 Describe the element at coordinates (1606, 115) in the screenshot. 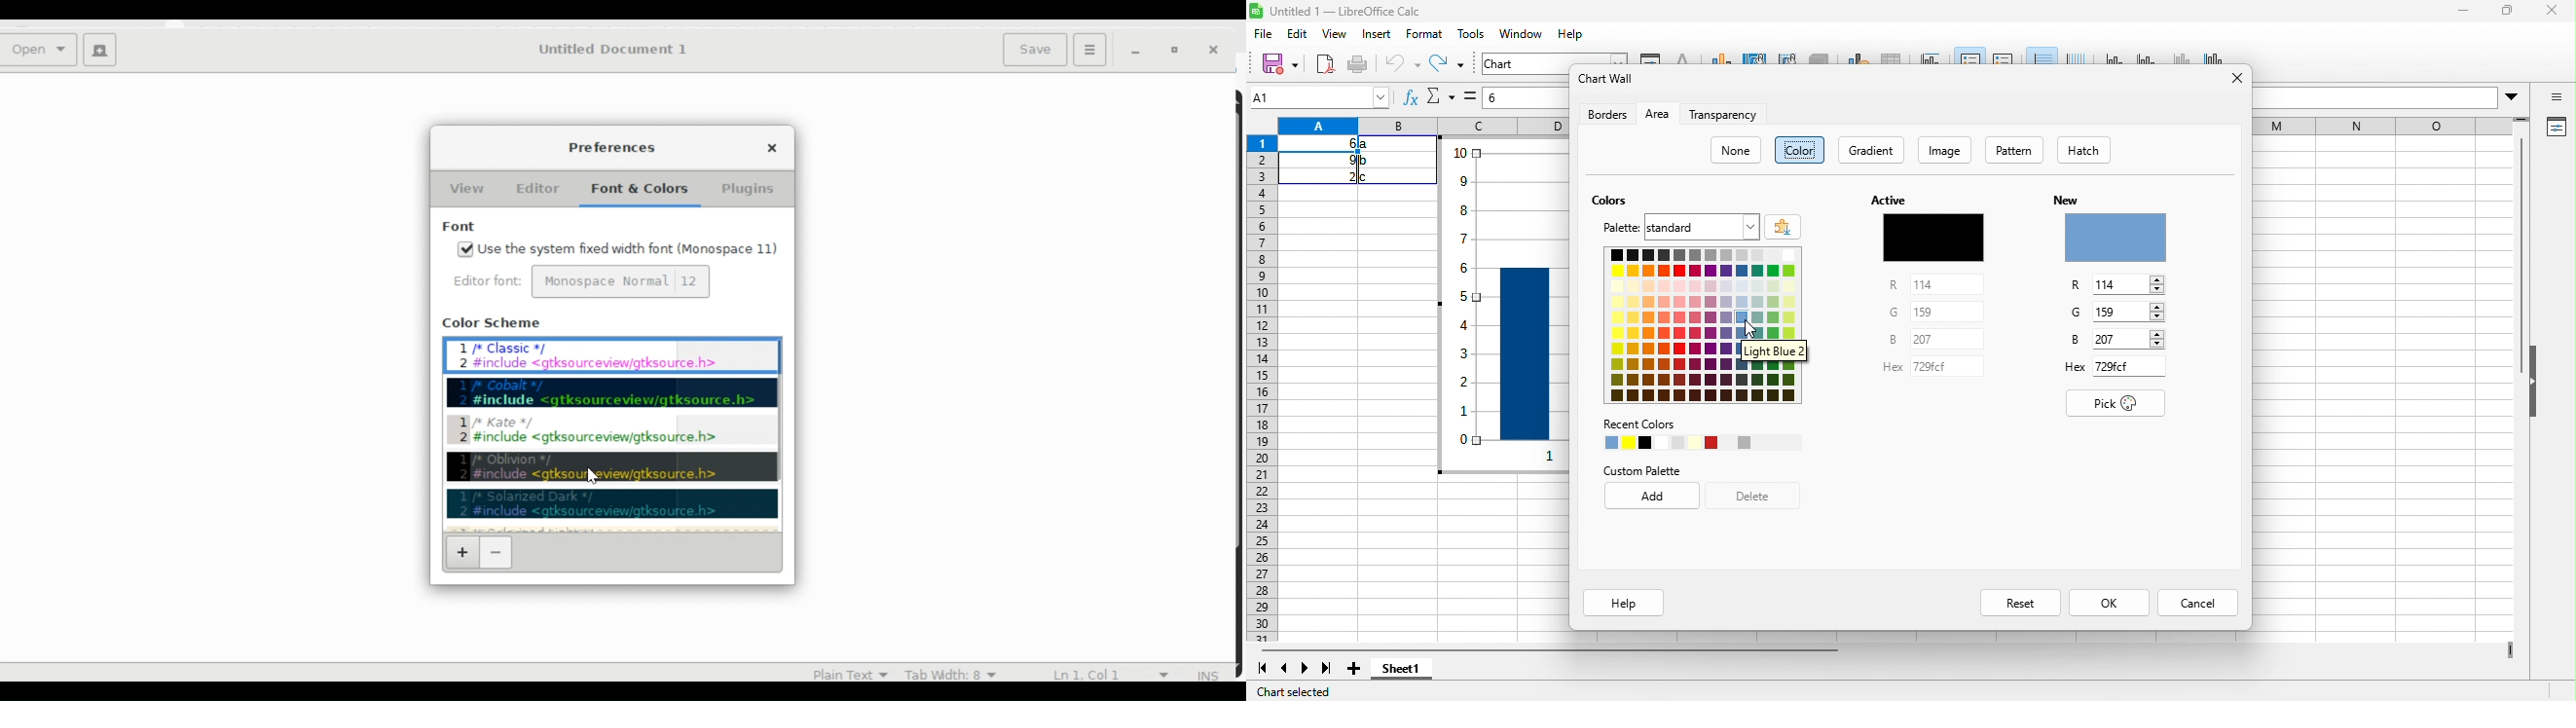

I see `borders` at that location.